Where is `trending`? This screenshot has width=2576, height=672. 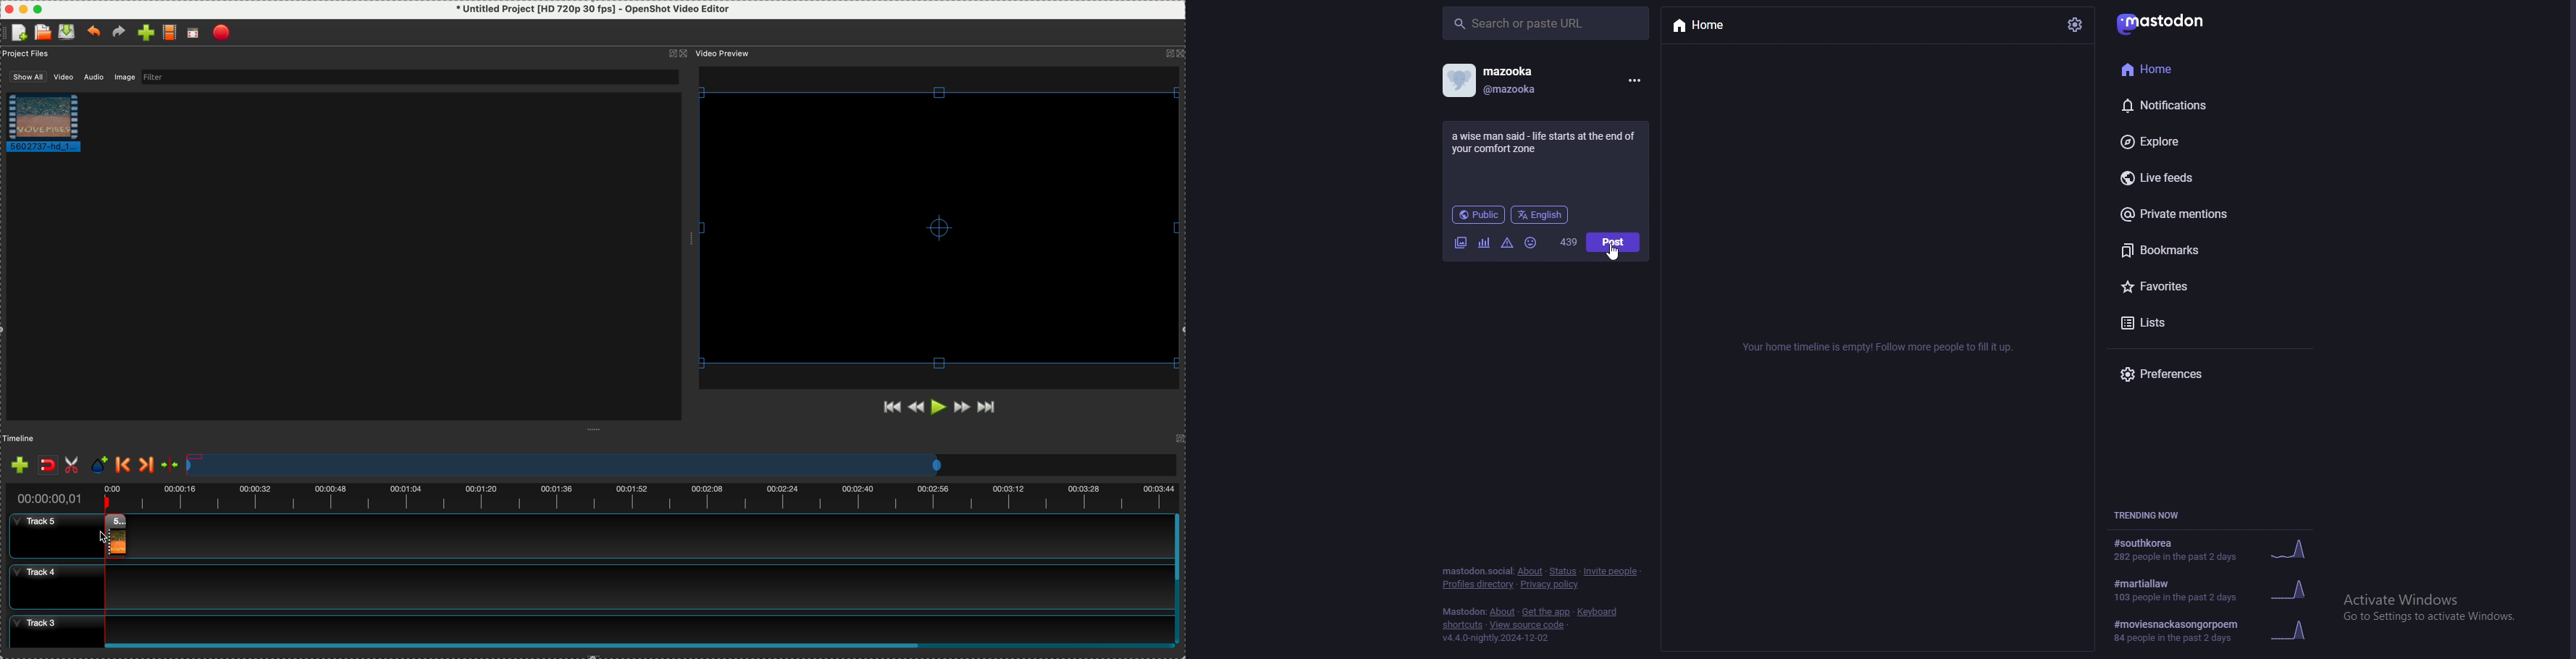 trending is located at coordinates (2215, 629).